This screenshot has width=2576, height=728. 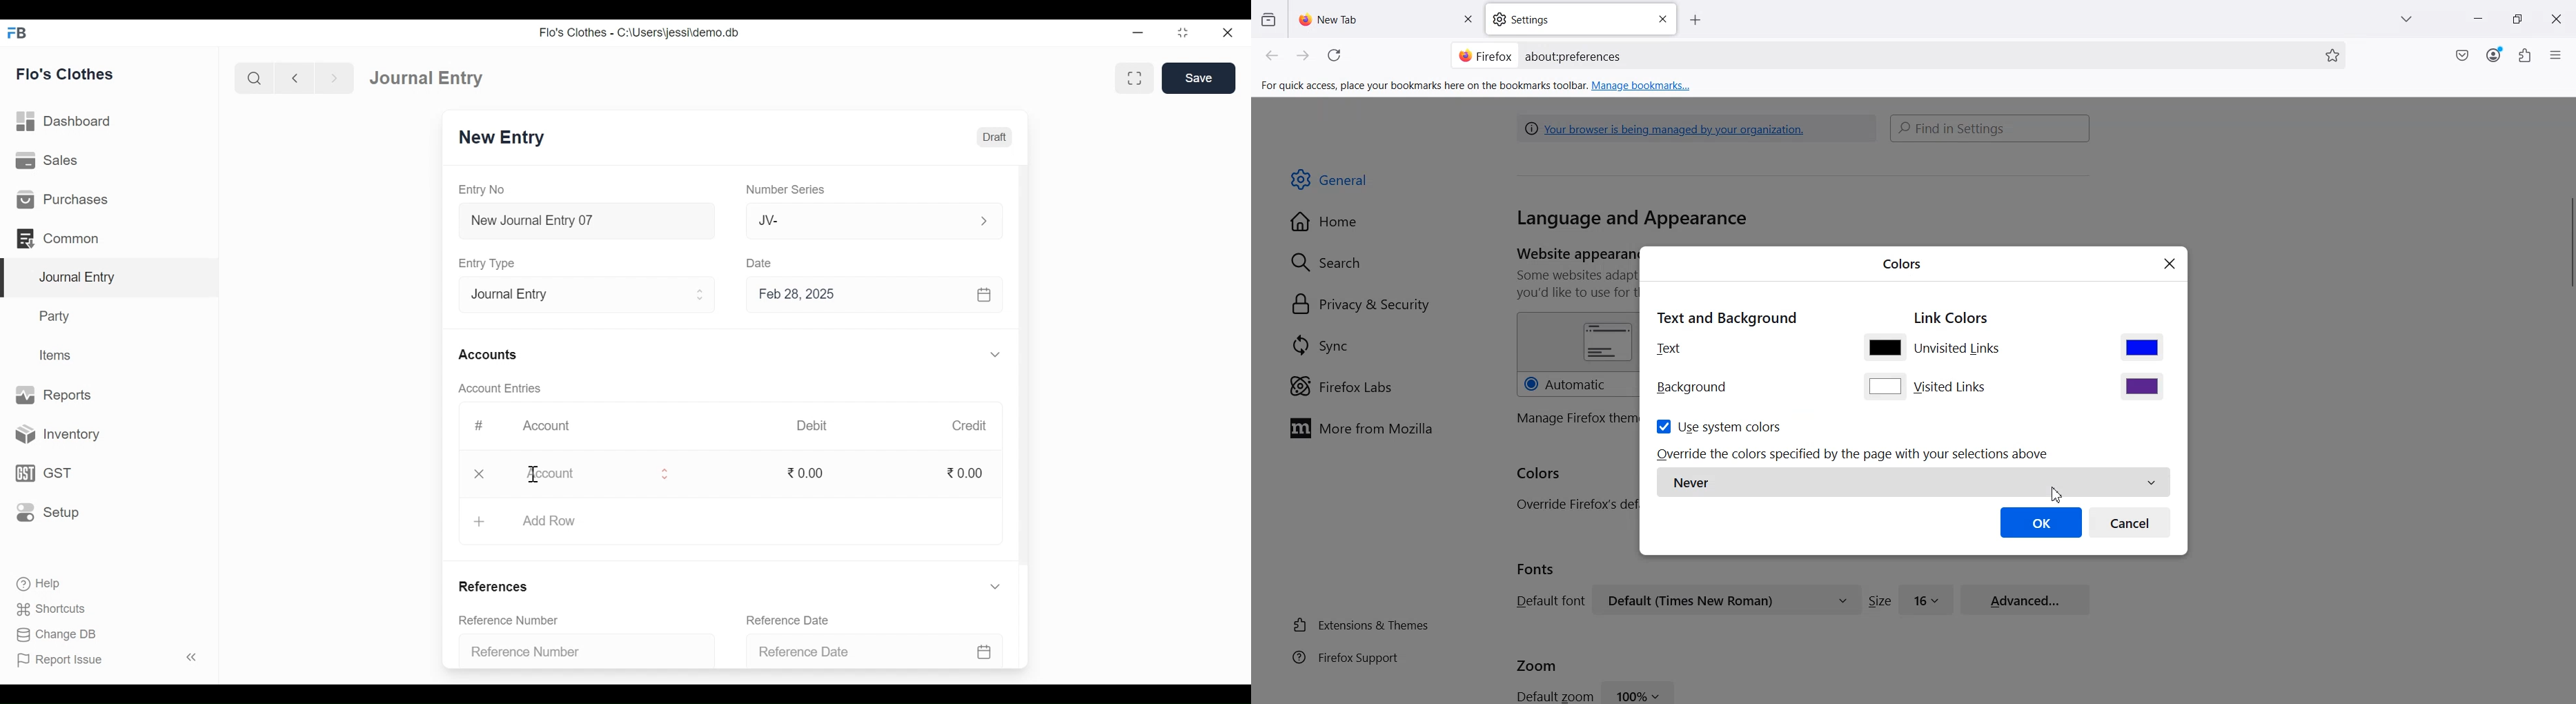 I want to click on Inventory, so click(x=53, y=435).